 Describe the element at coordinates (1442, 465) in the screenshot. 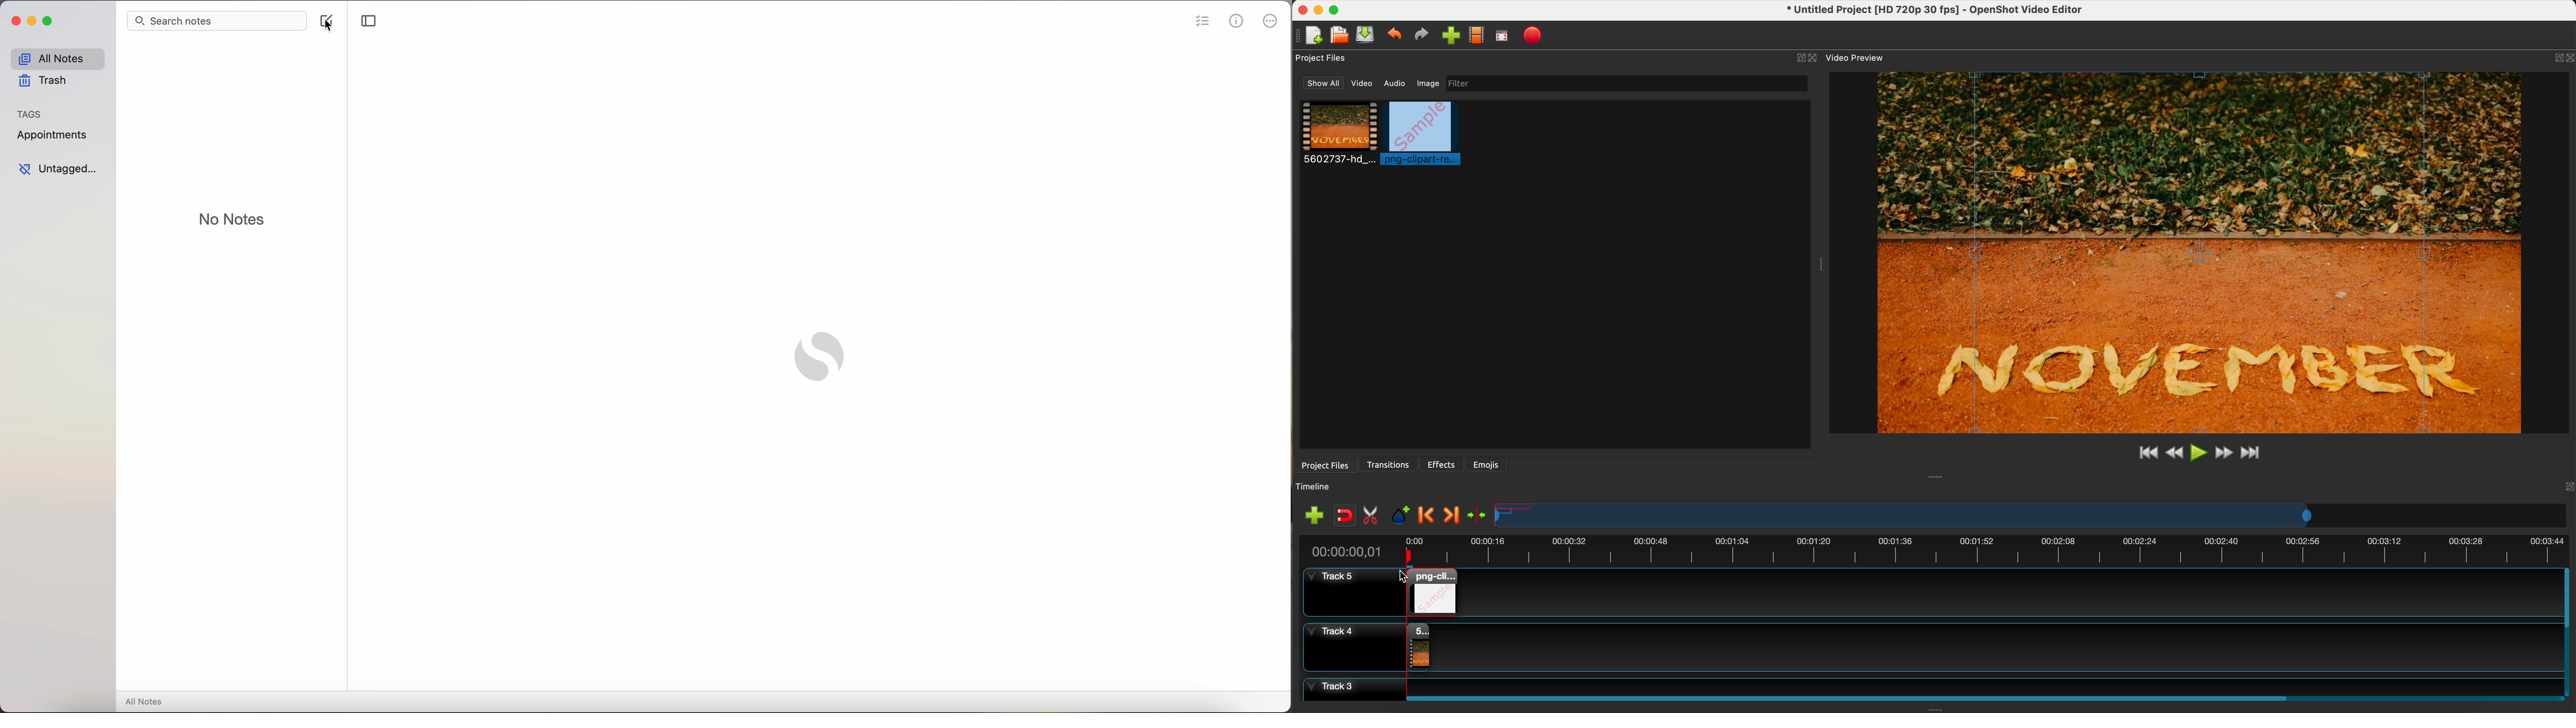

I see `effects` at that location.